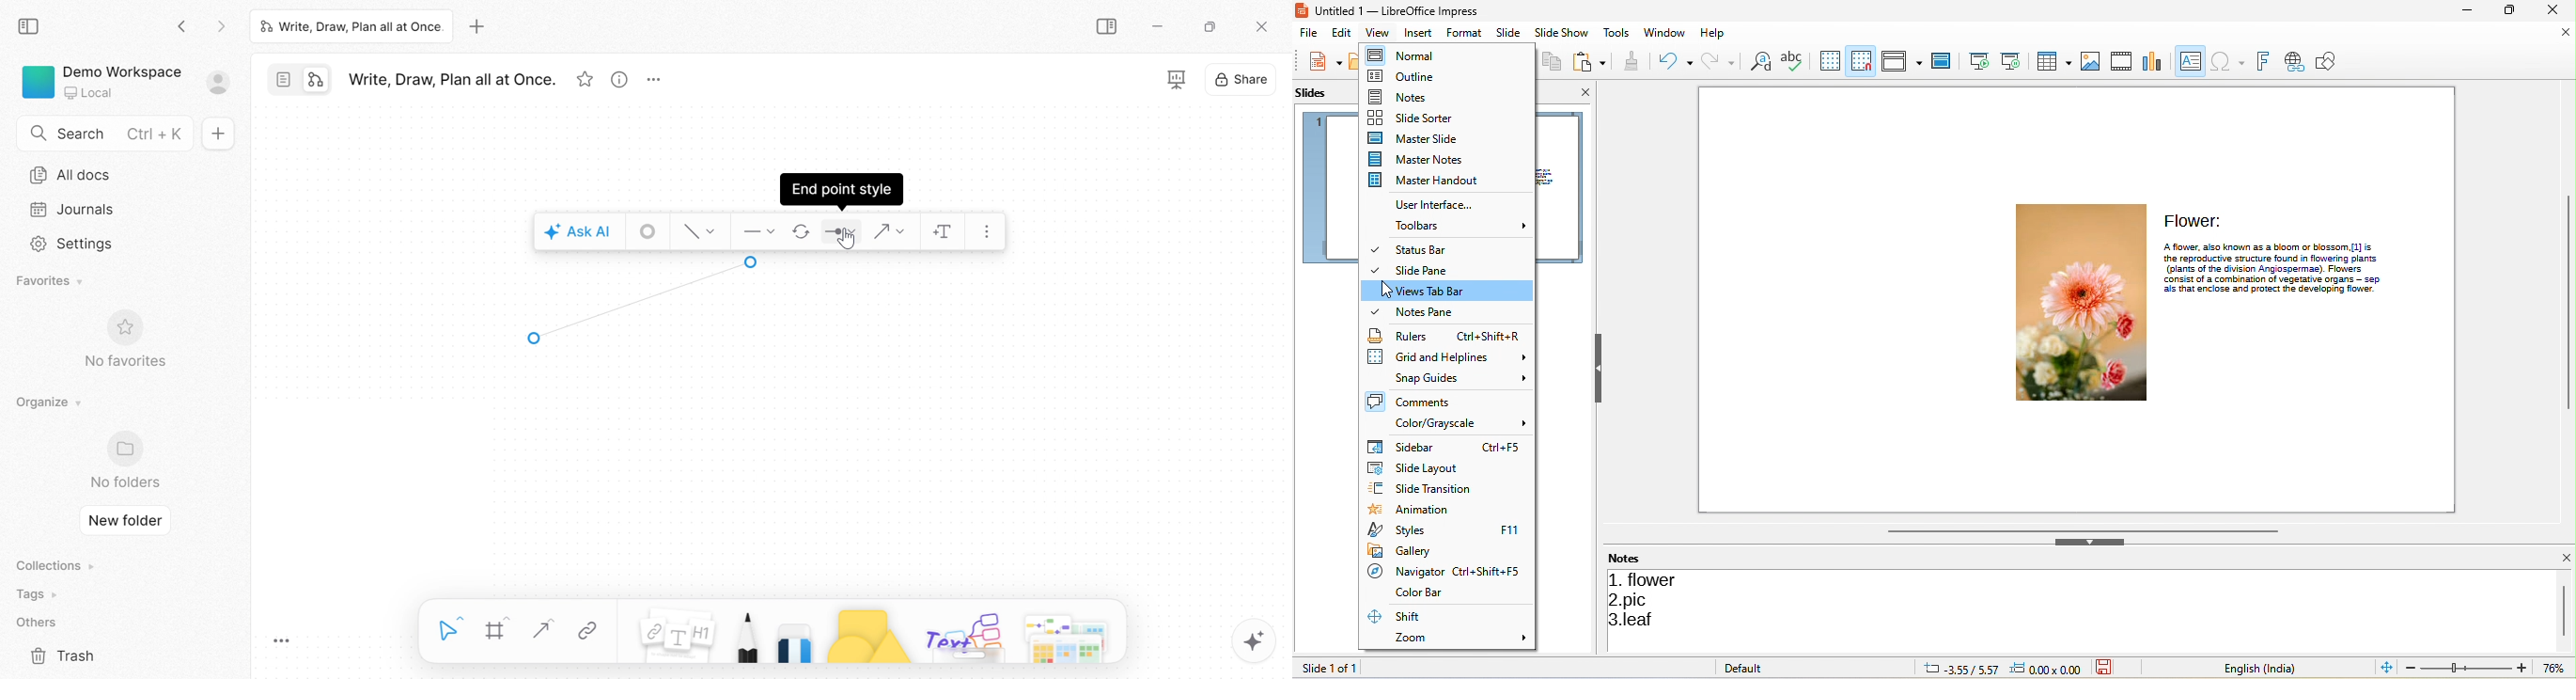  I want to click on sidebar, so click(1445, 446).